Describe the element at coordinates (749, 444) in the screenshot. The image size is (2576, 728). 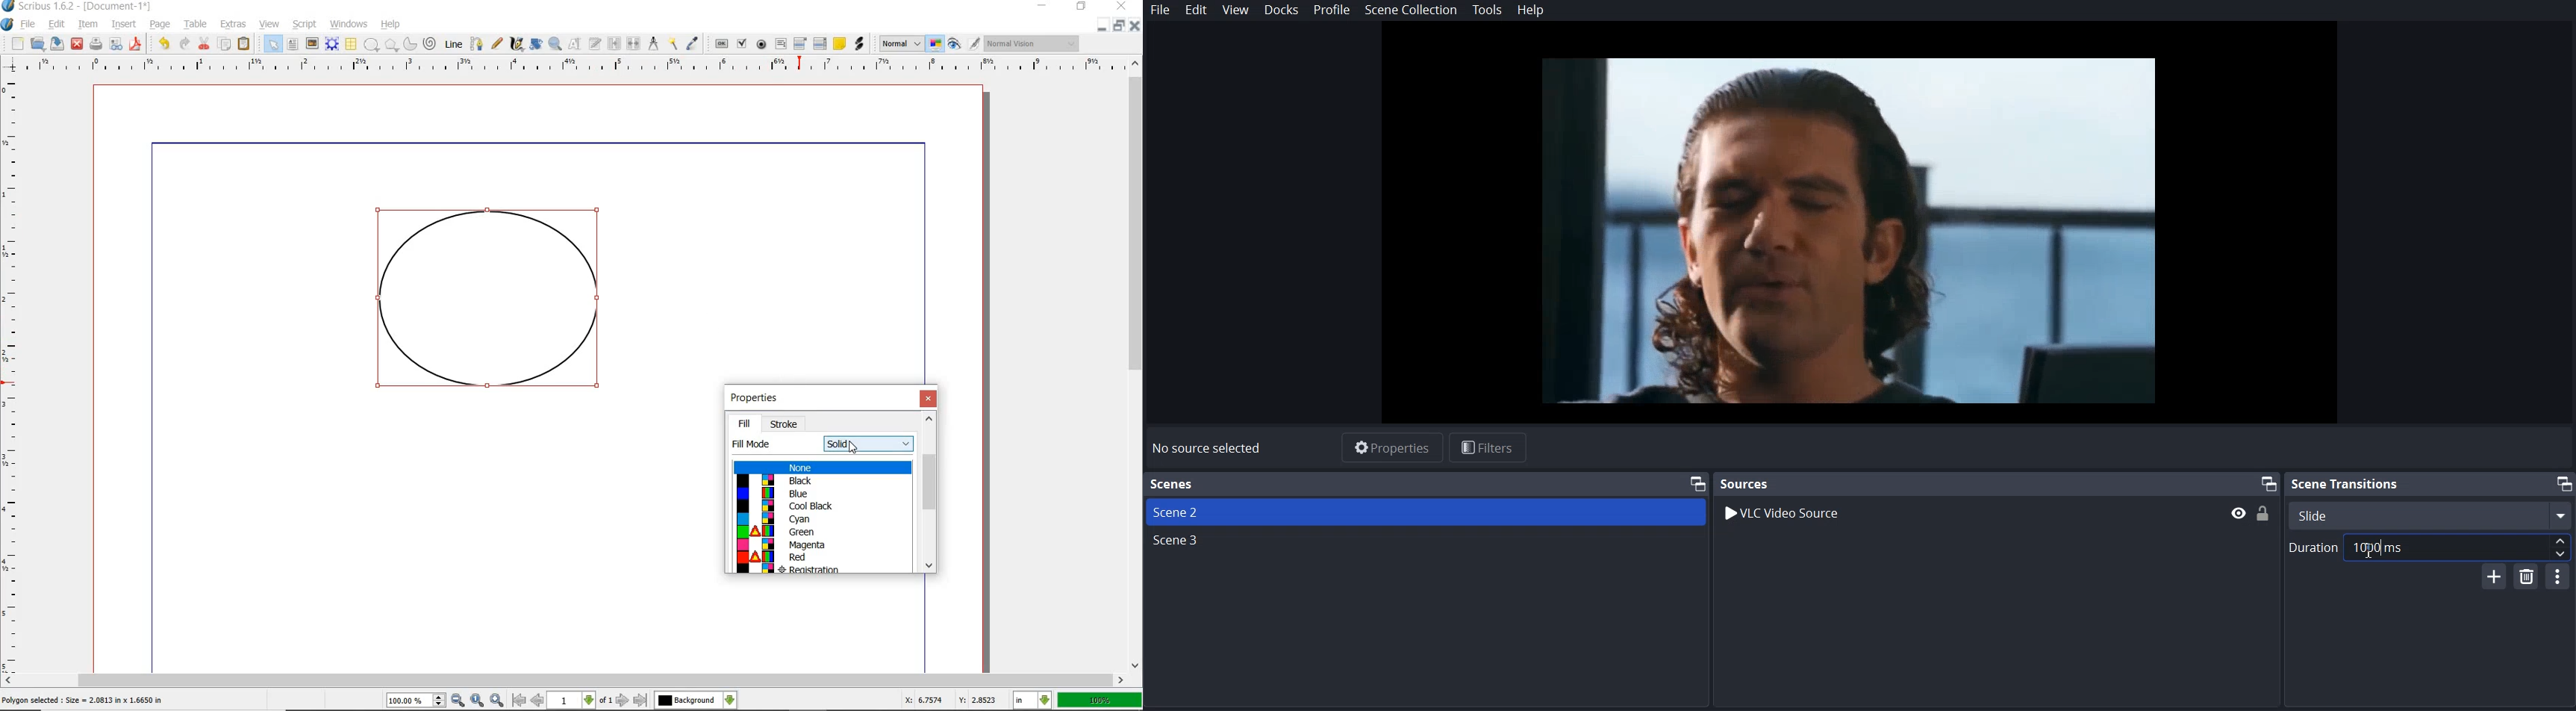
I see `fill mode` at that location.